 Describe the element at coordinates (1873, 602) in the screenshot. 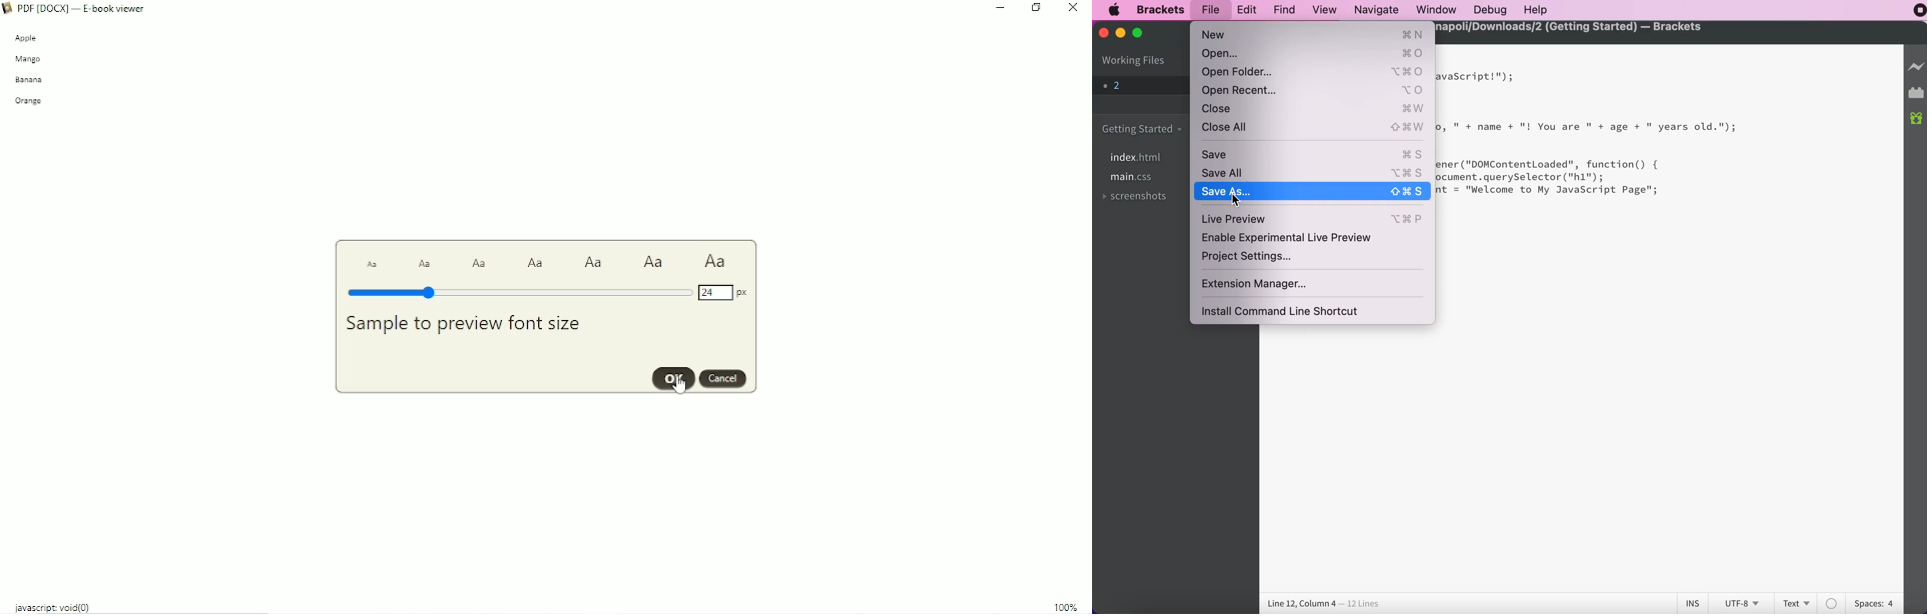

I see `spaces: 4` at that location.